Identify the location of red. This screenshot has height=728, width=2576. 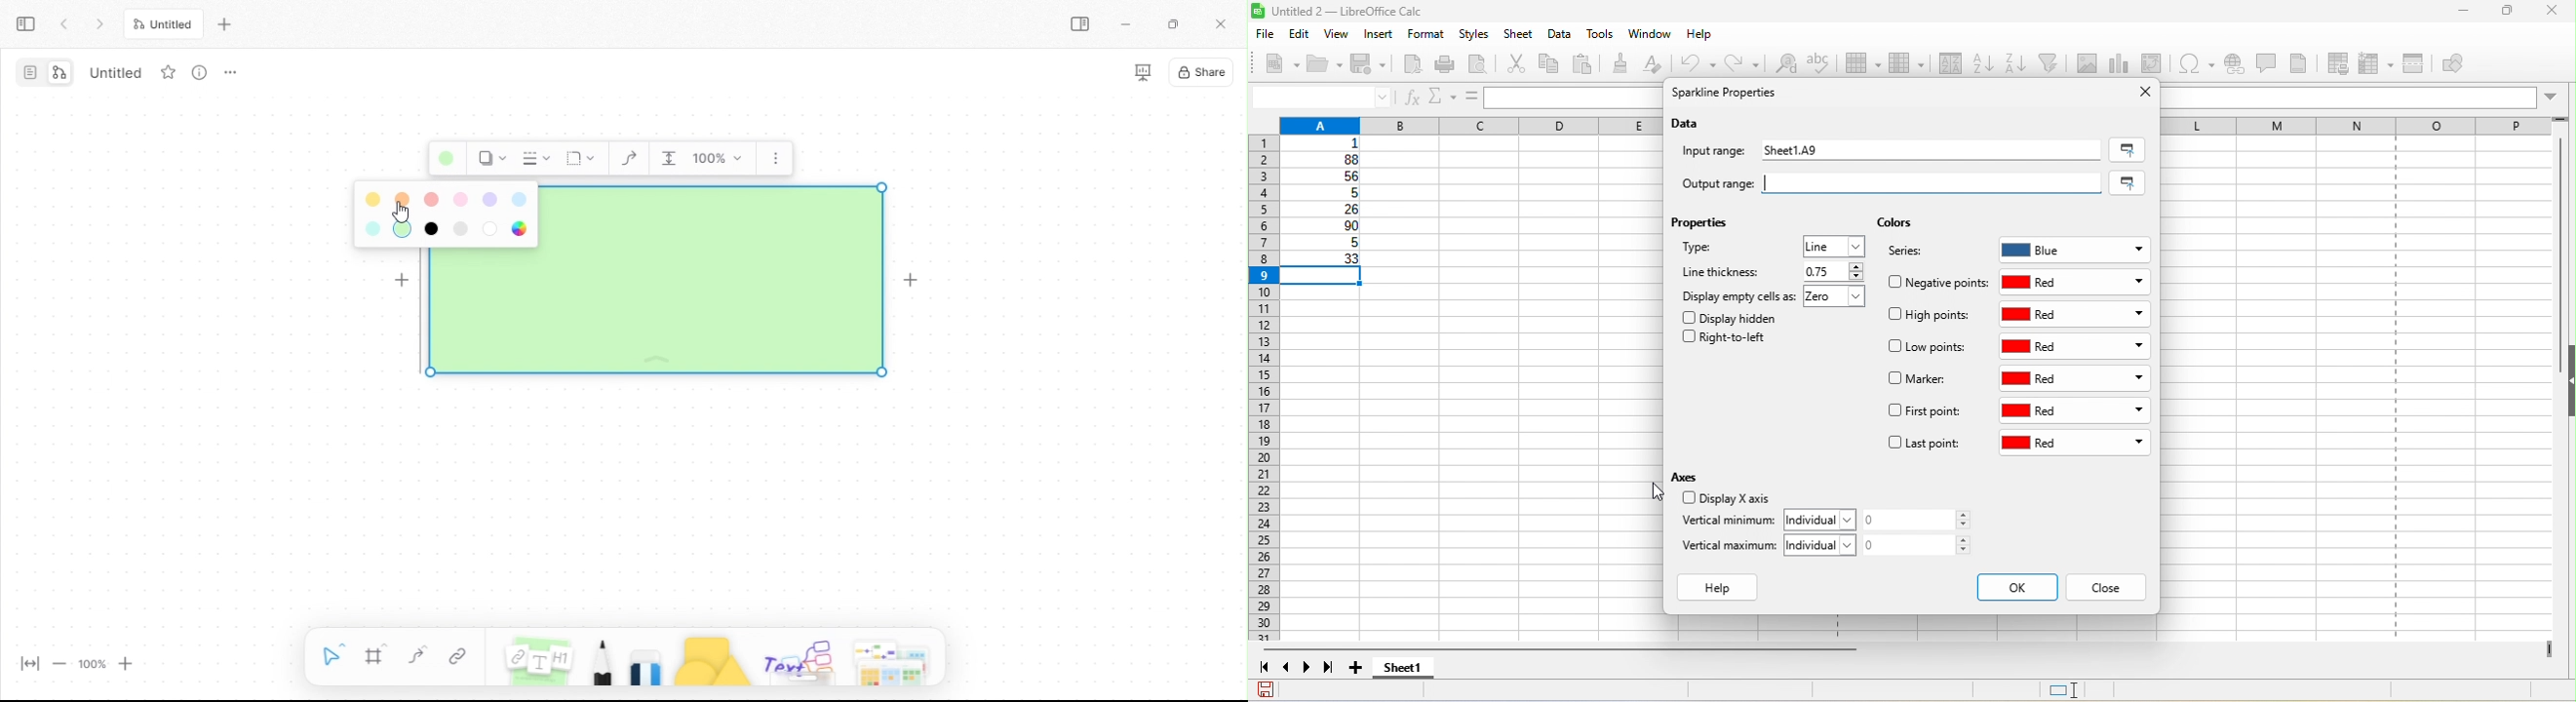
(2075, 314).